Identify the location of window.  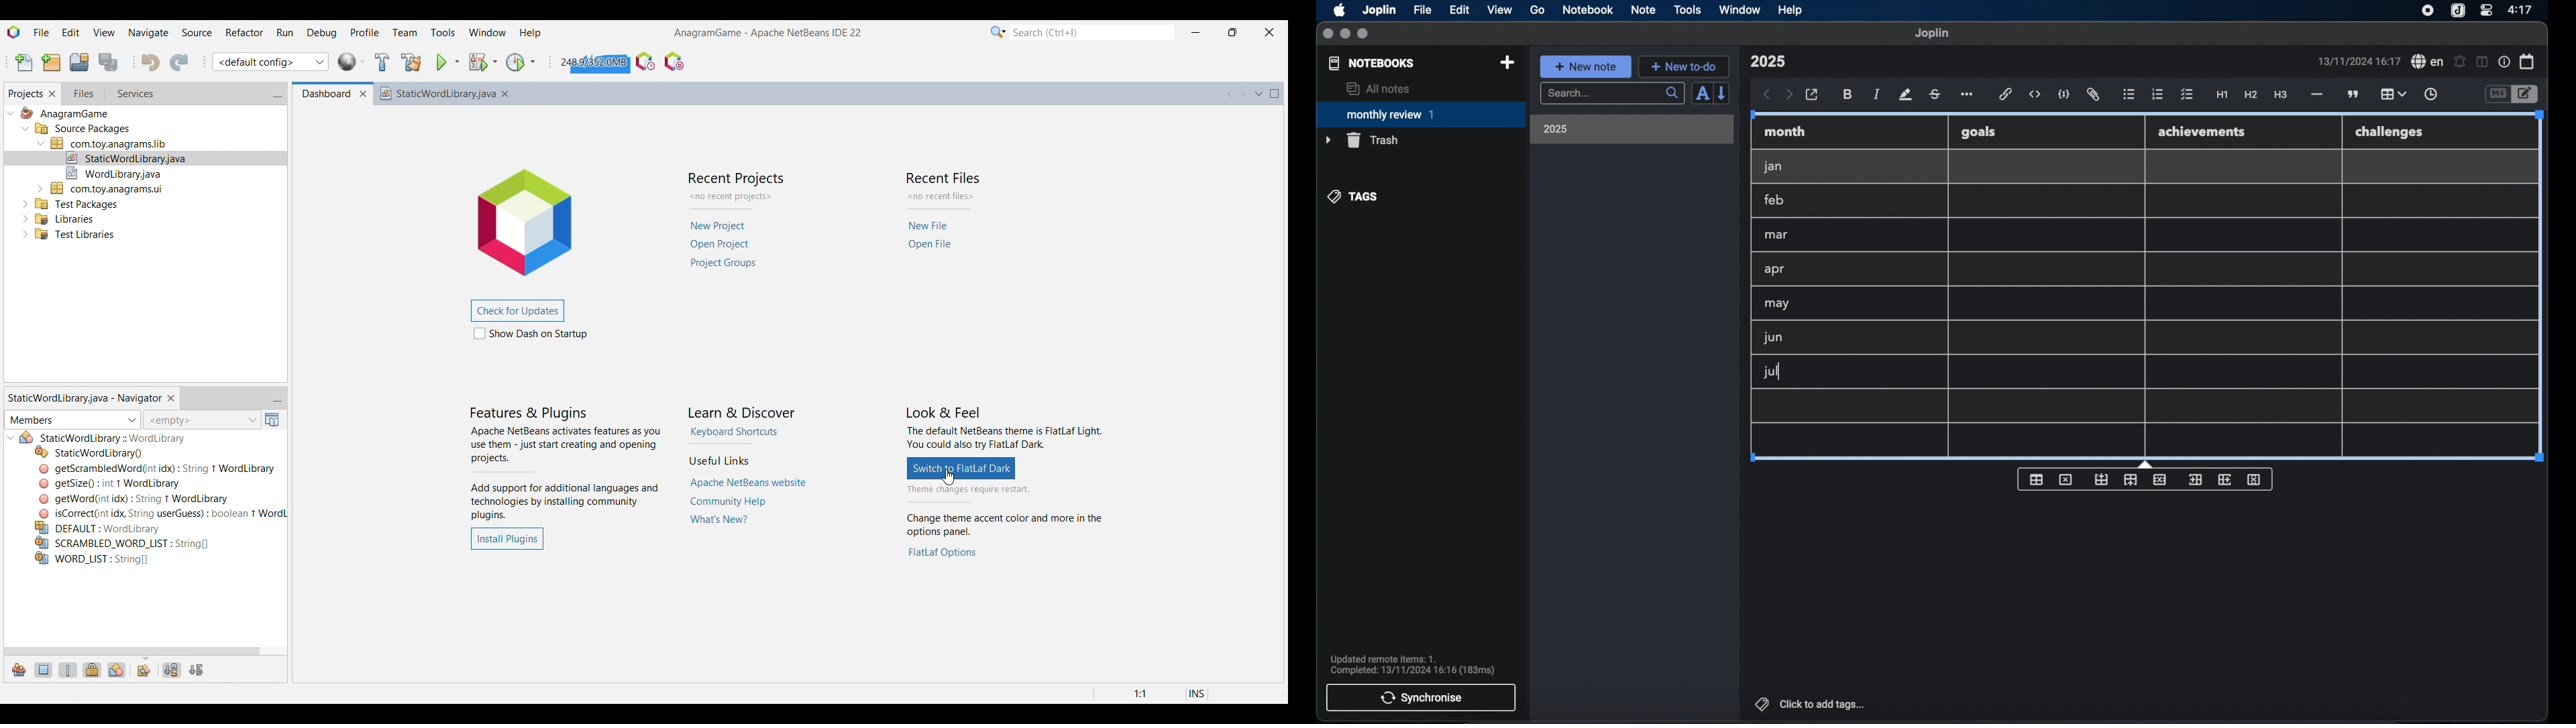
(1740, 9).